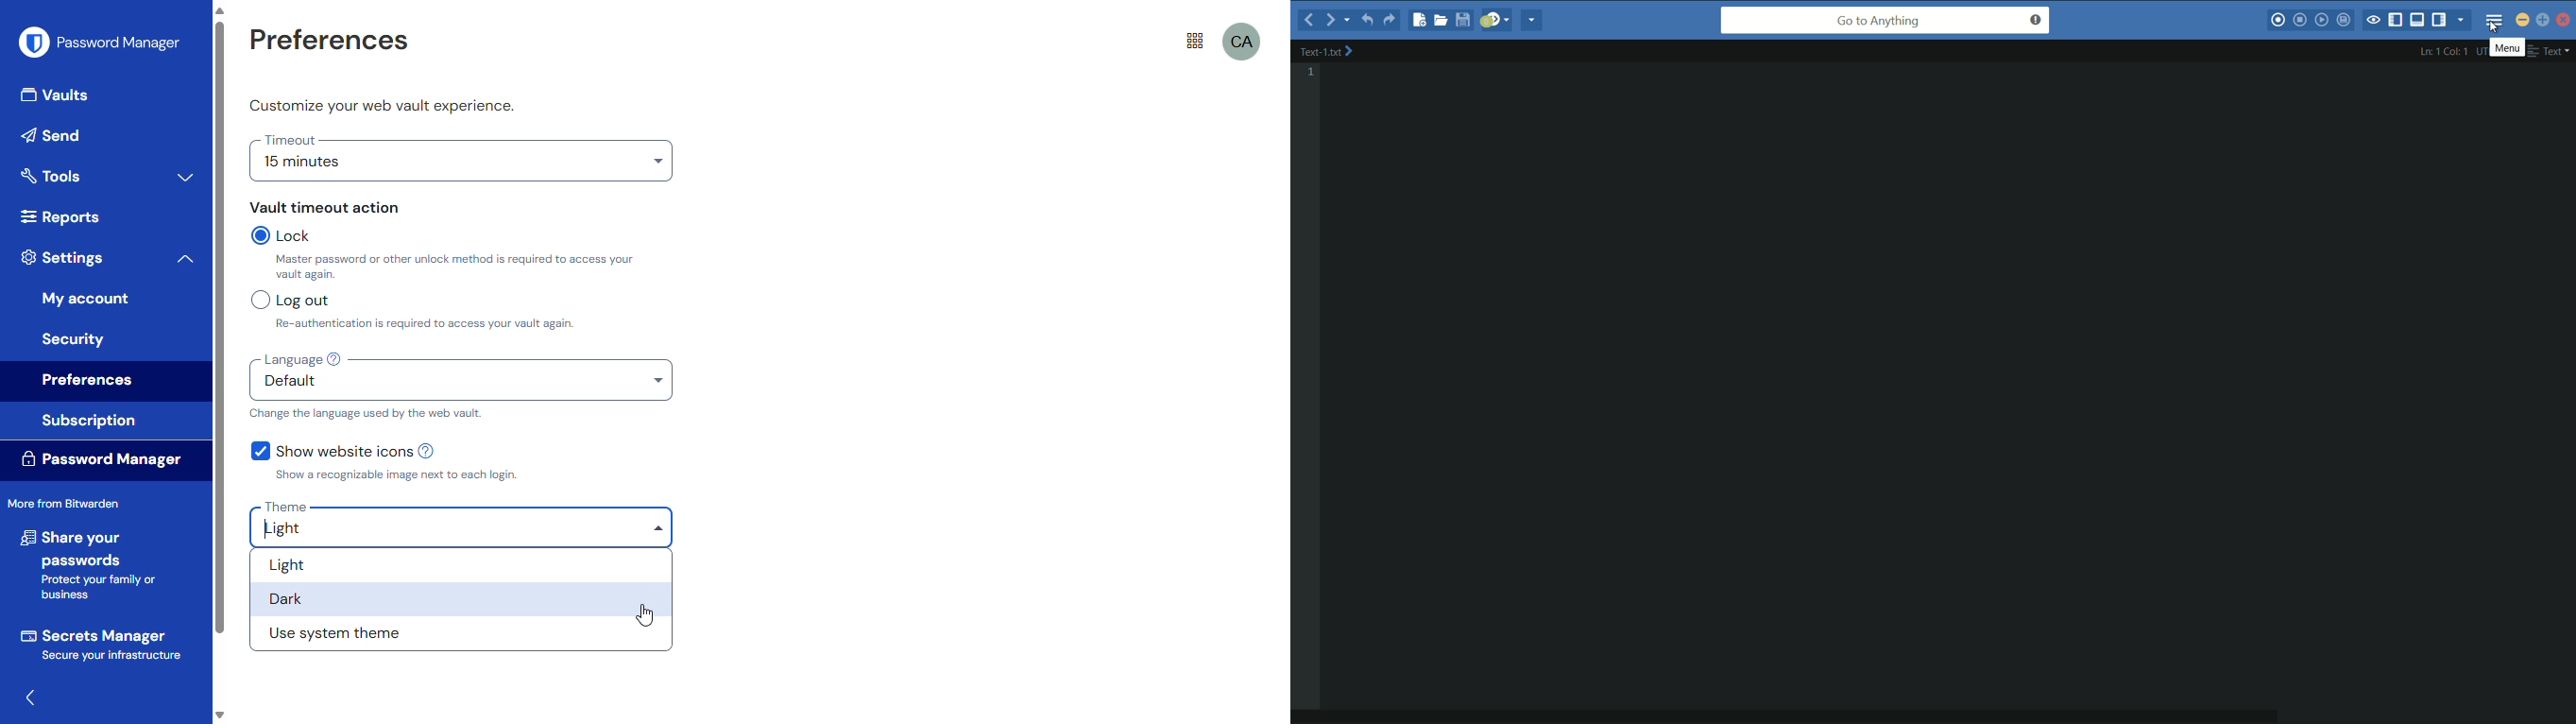 This screenshot has height=728, width=2576. Describe the element at coordinates (2345, 19) in the screenshot. I see `save macros to toolbox` at that location.